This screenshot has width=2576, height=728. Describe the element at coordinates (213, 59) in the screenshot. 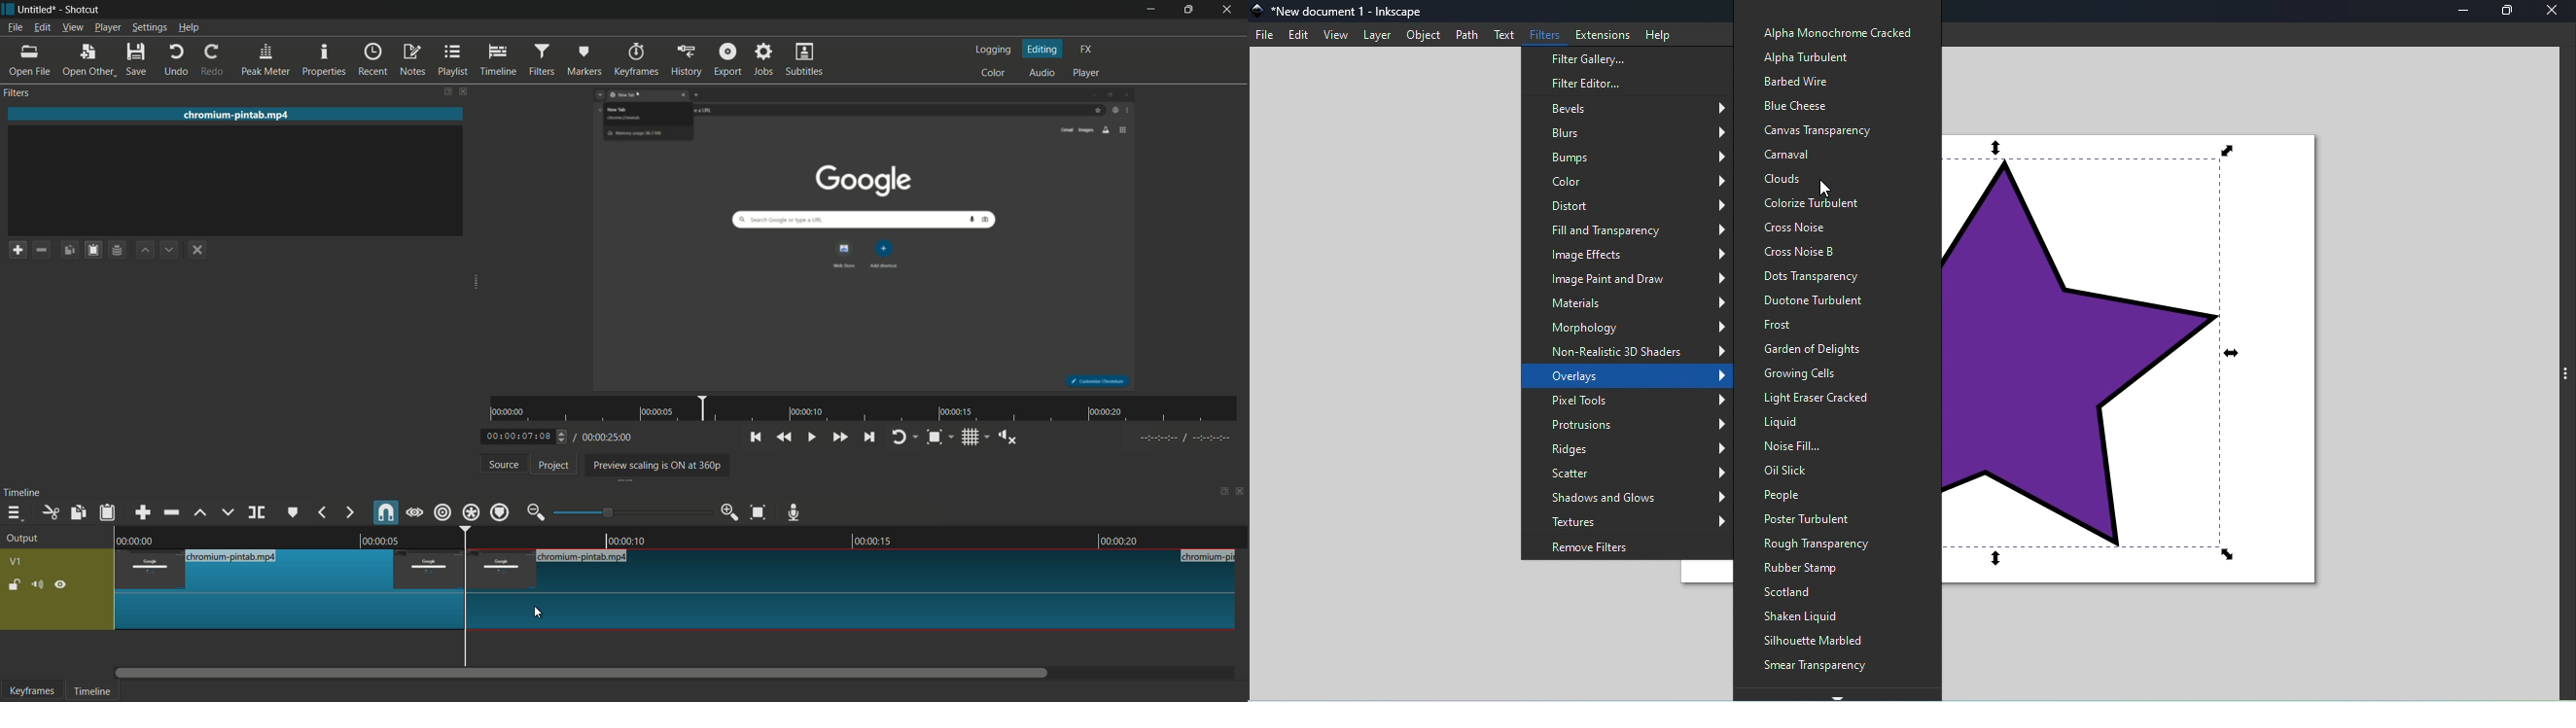

I see `redo` at that location.